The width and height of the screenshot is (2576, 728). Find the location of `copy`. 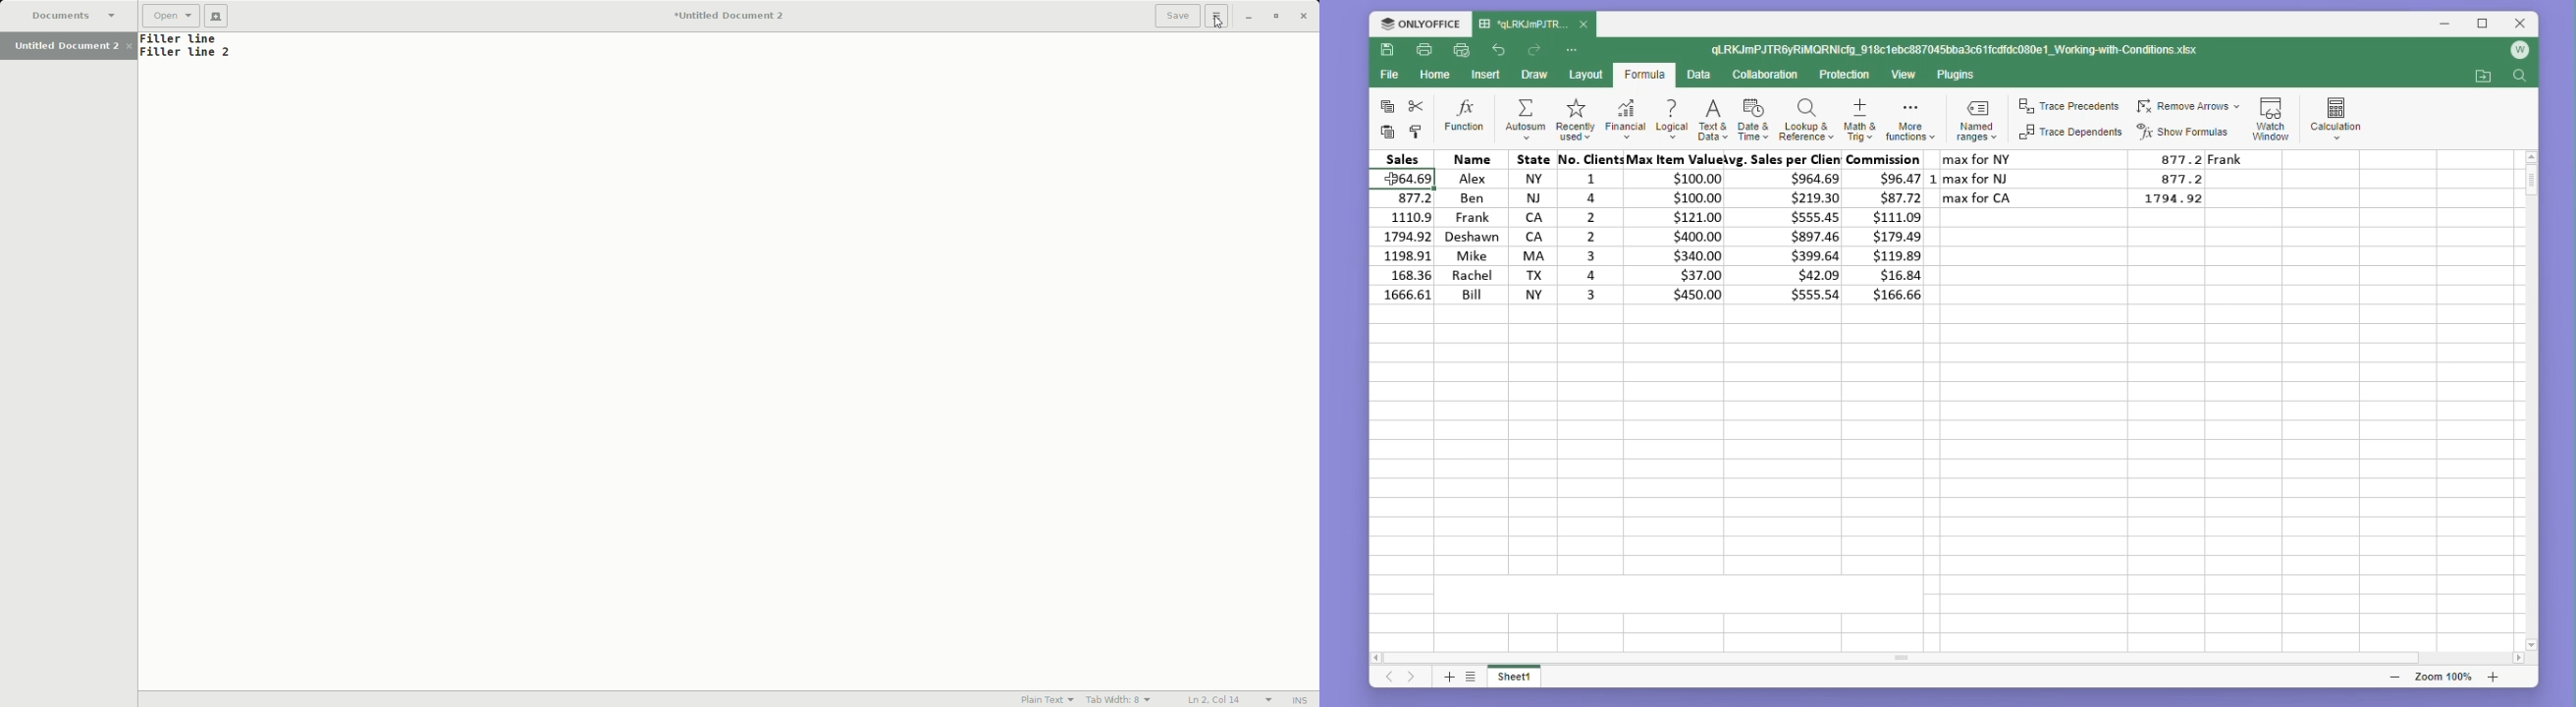

copy is located at coordinates (1384, 106).